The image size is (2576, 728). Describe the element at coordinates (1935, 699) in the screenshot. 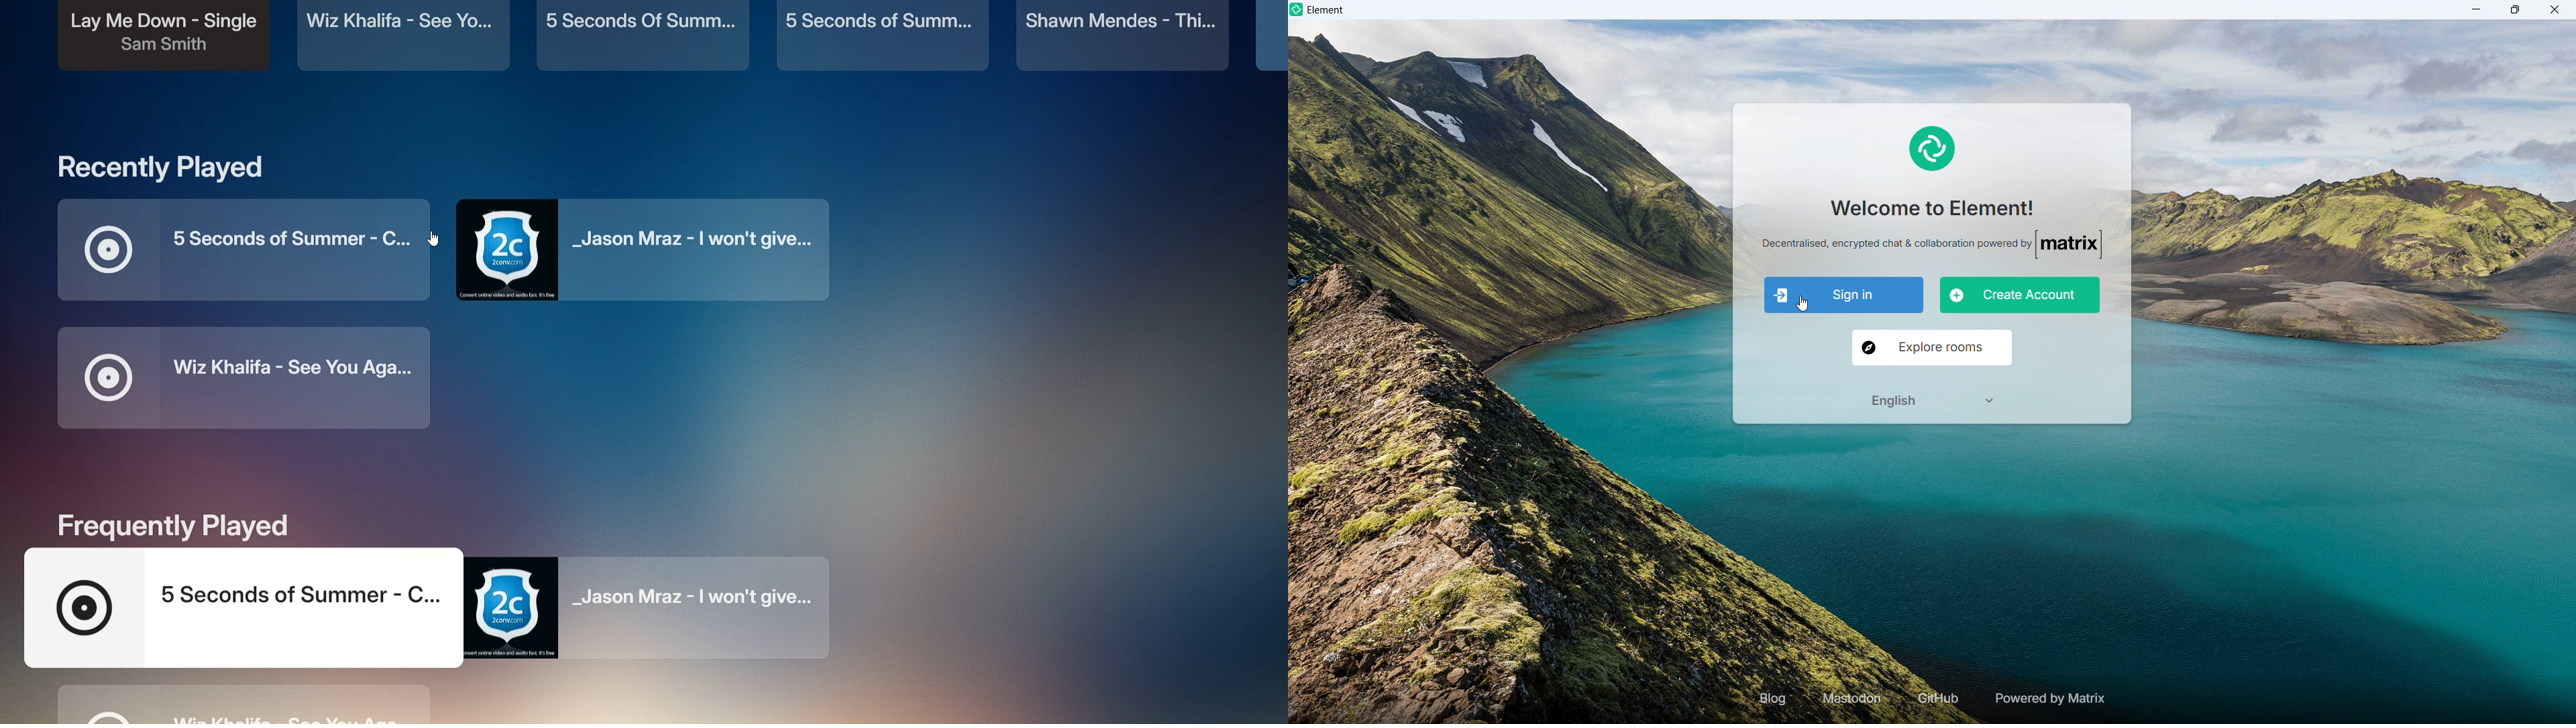

I see `GIT hub ` at that location.